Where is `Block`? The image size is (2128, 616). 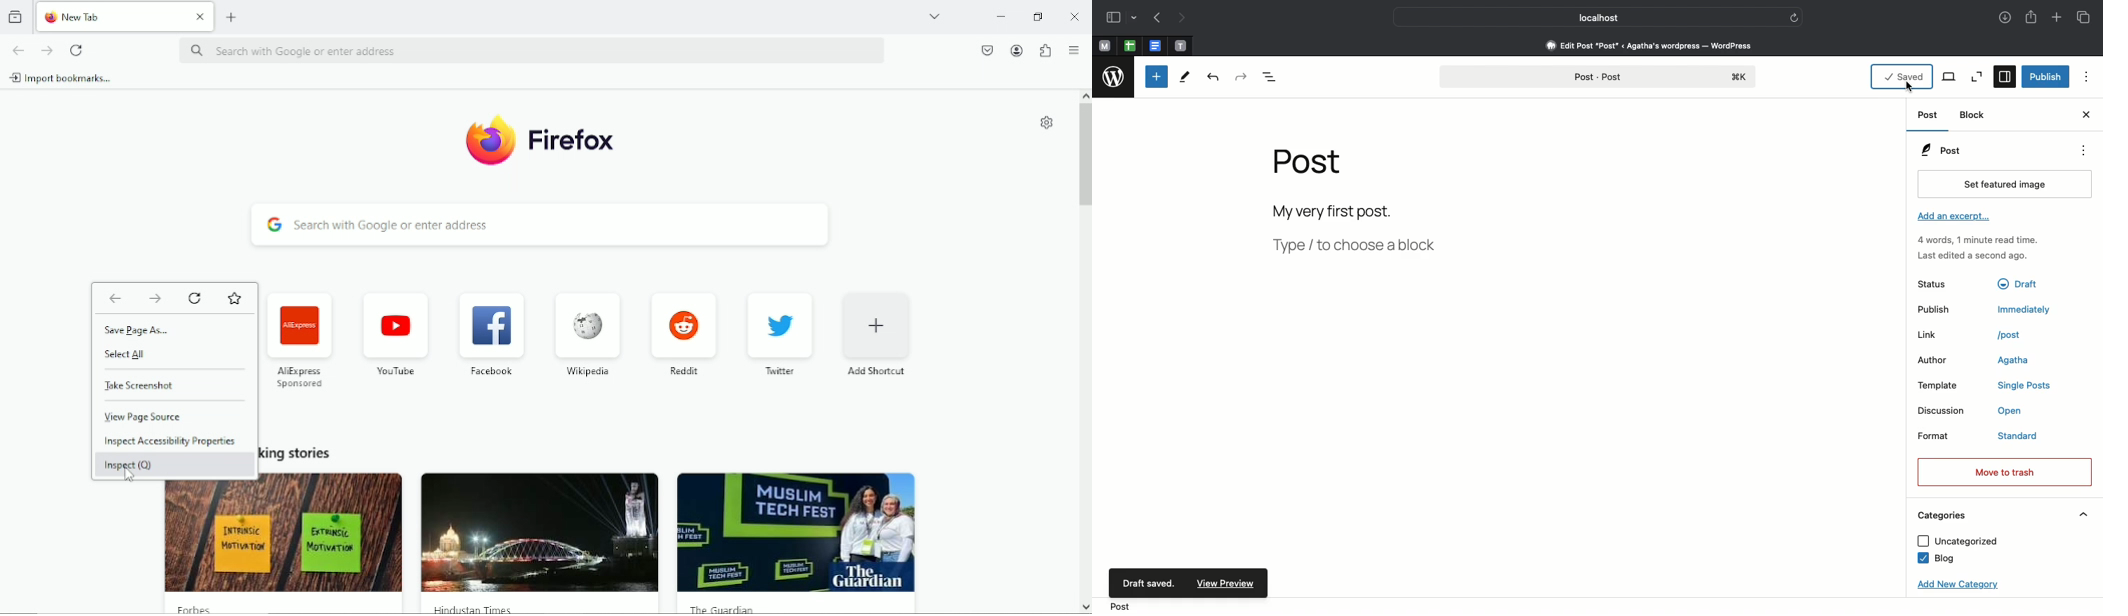
Block is located at coordinates (1974, 115).